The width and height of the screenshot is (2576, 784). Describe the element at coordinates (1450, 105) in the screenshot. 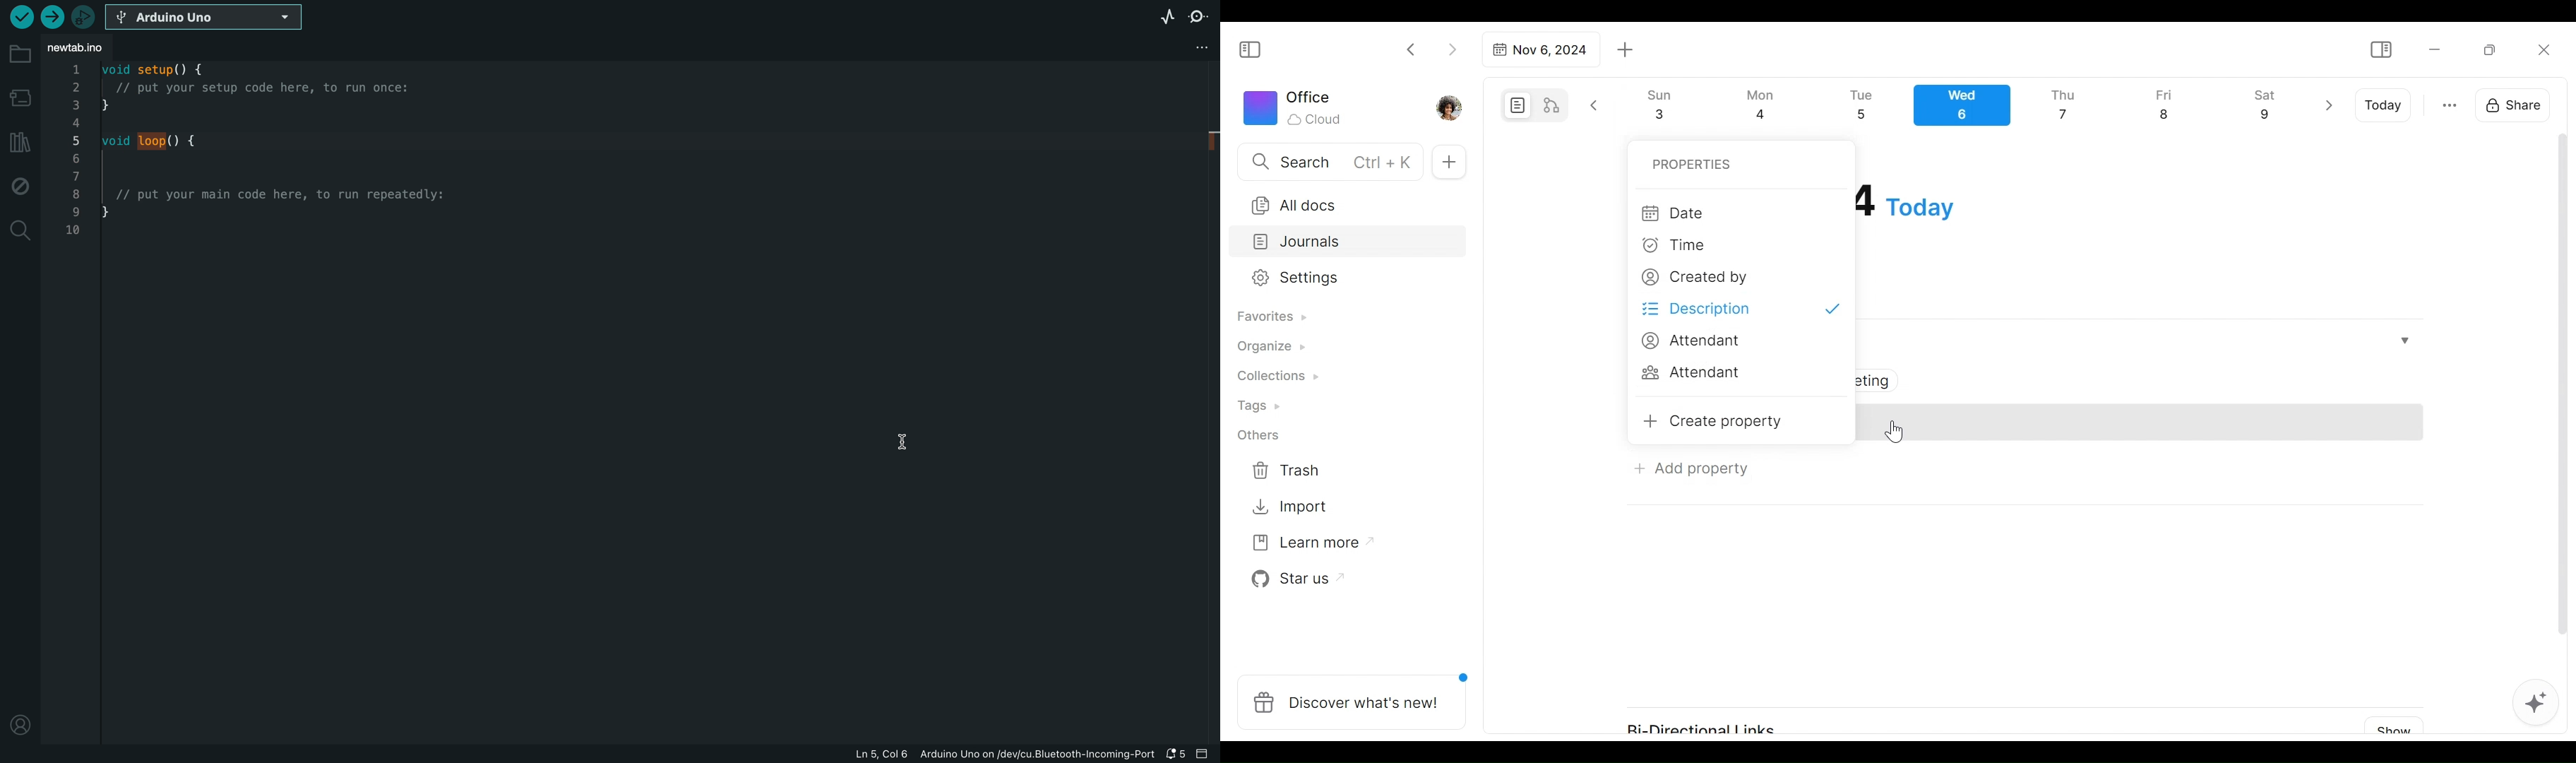

I see `Profile photo` at that location.